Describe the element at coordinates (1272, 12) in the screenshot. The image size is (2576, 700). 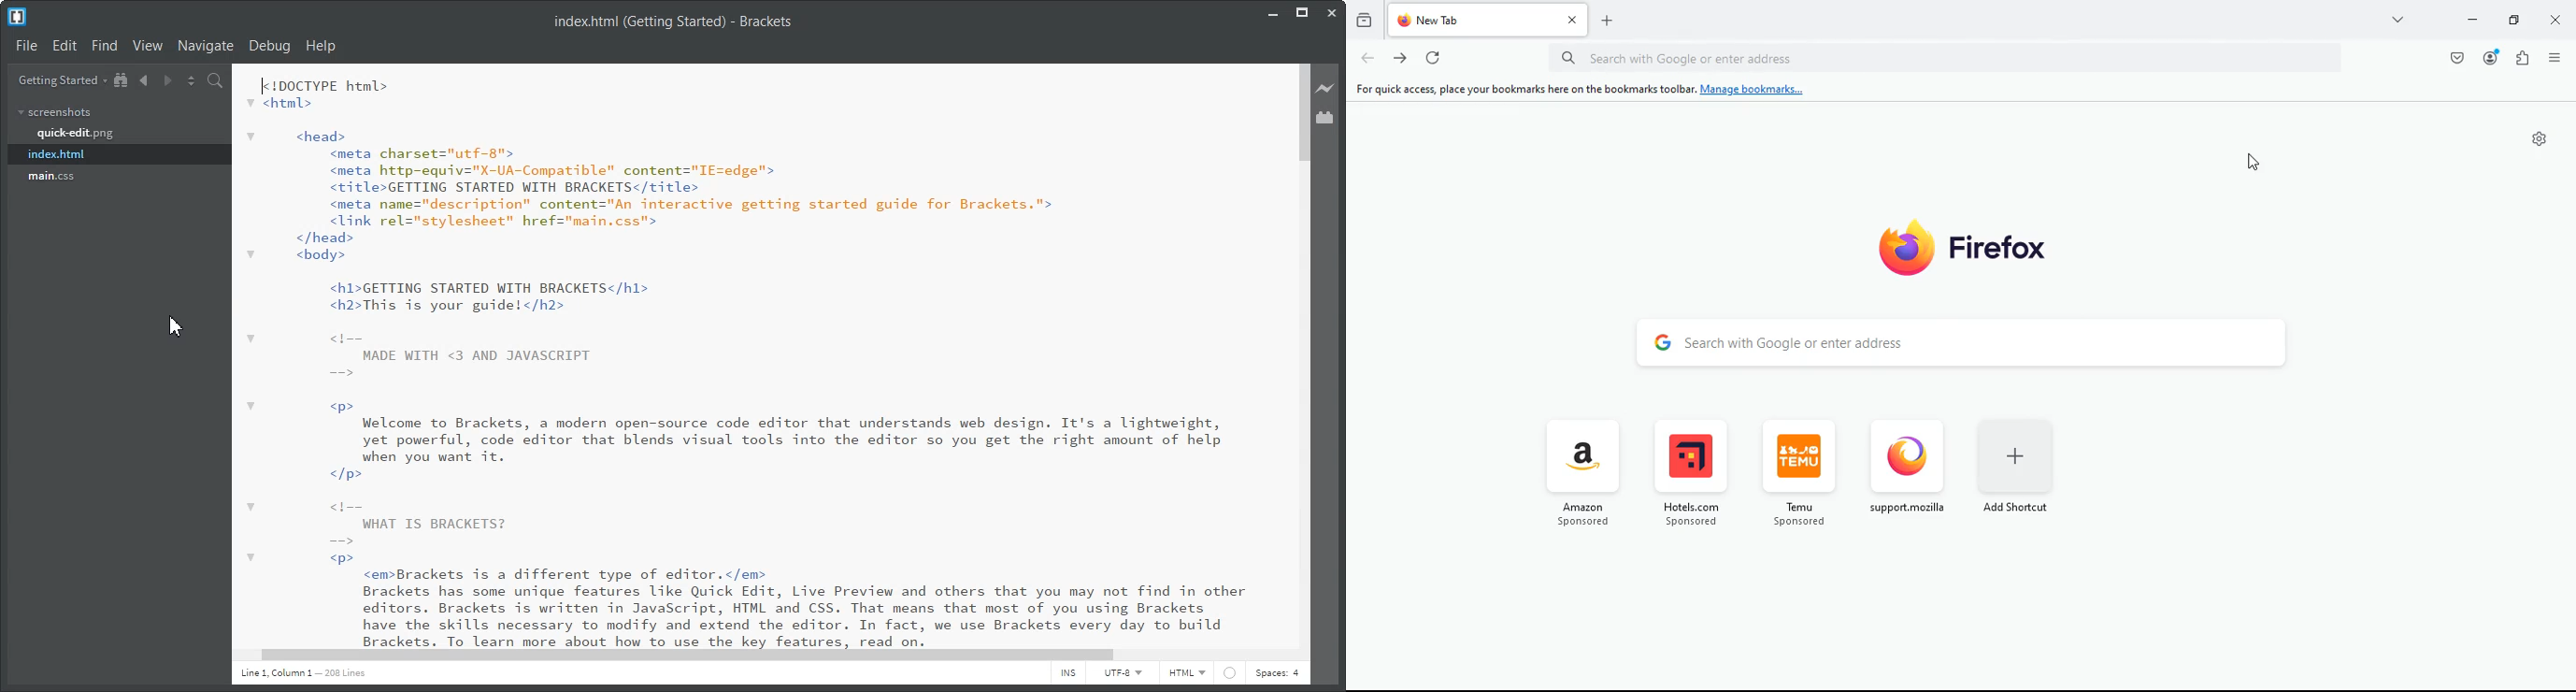
I see `Minimize` at that location.